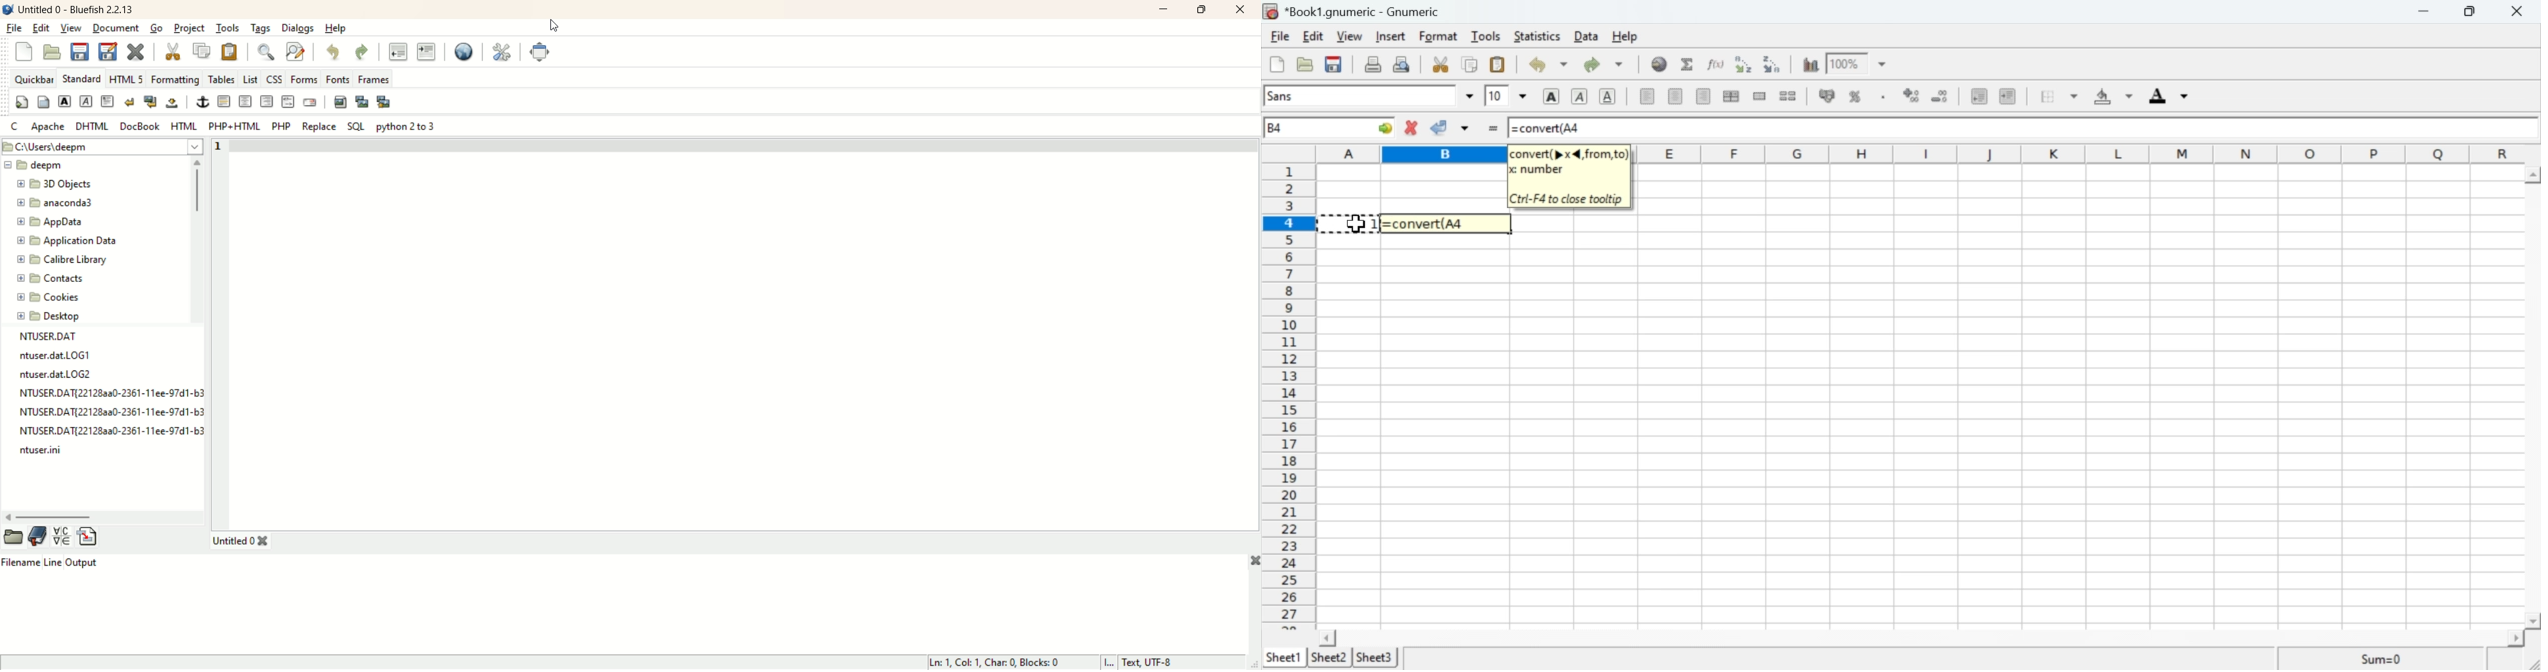  Describe the element at coordinates (1391, 36) in the screenshot. I see `Insert` at that location.